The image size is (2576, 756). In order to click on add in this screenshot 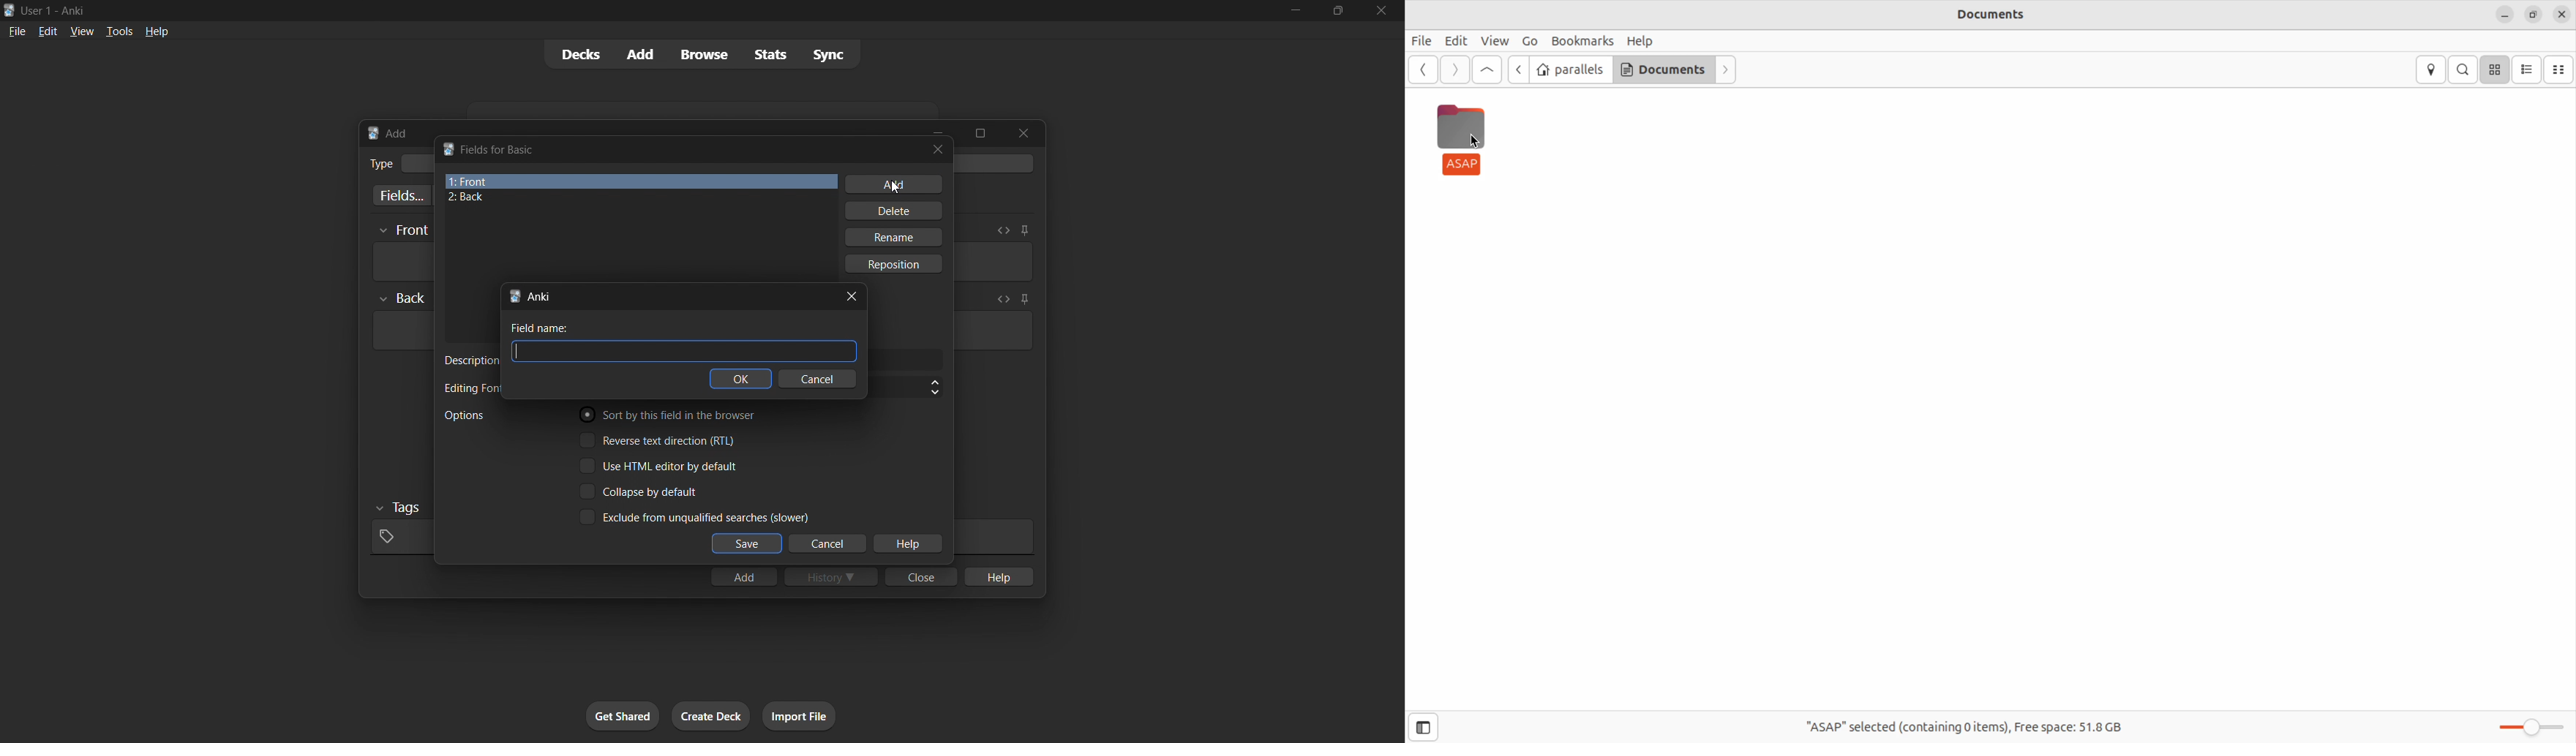, I will do `click(642, 55)`.